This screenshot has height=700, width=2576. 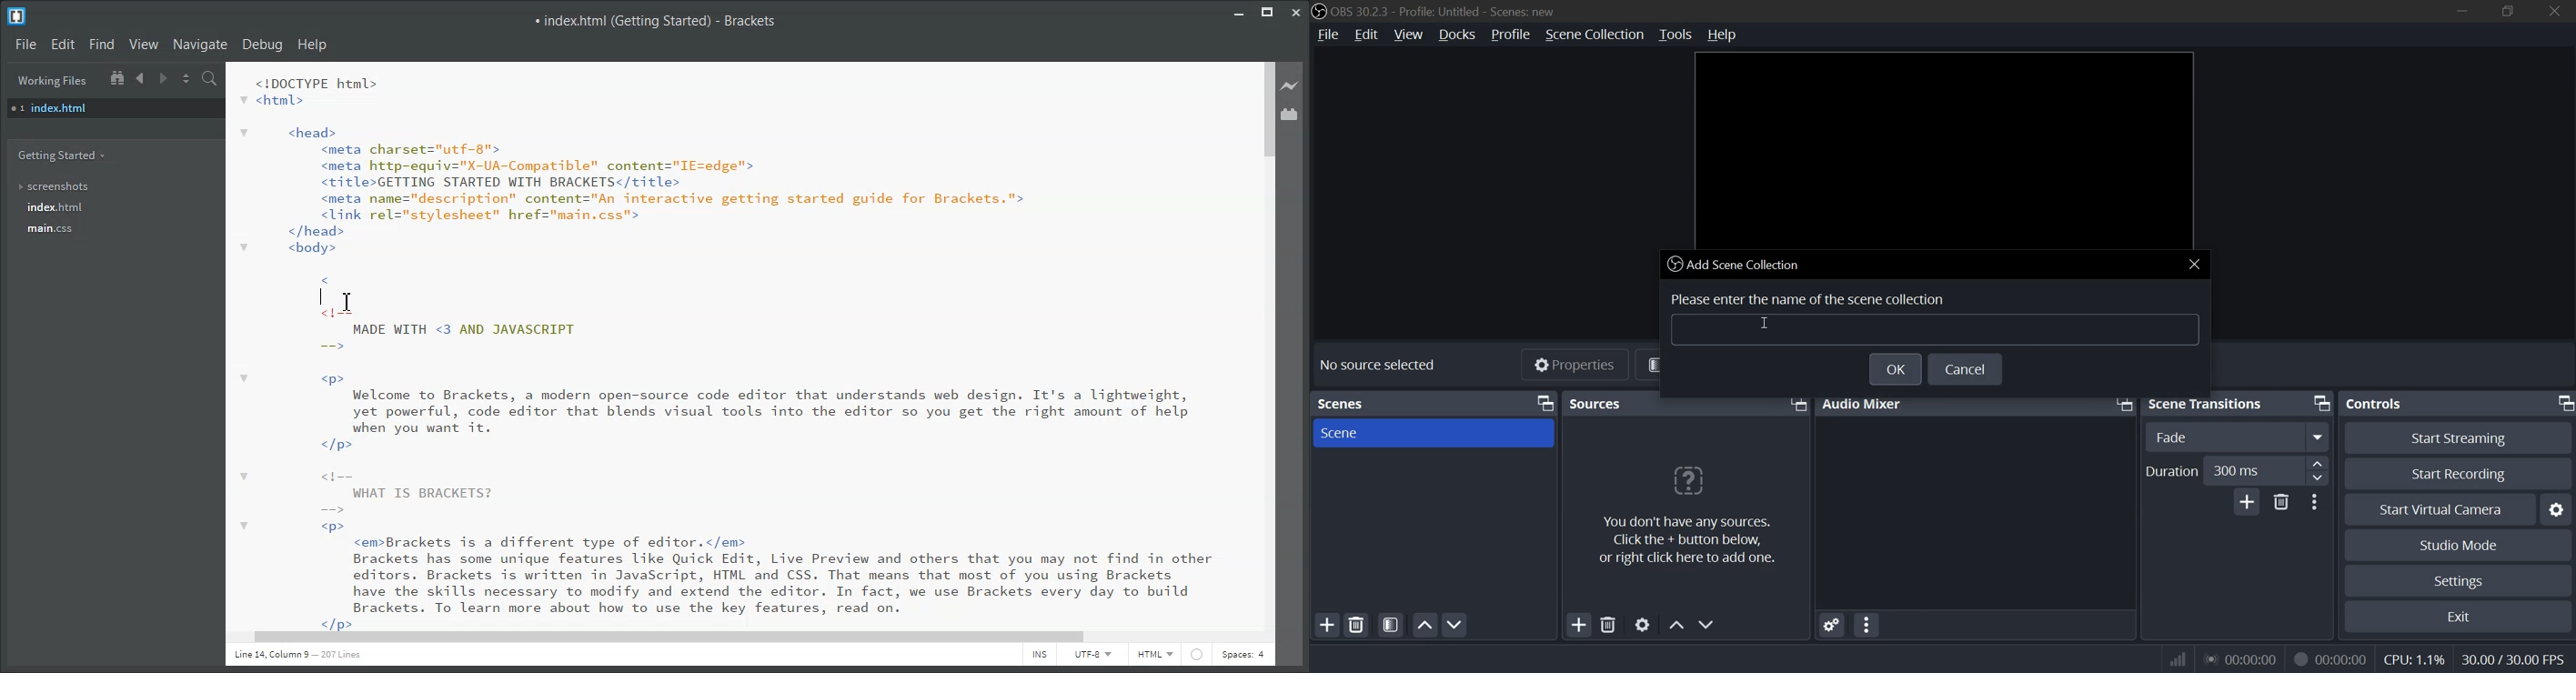 I want to click on down, so click(x=1708, y=625).